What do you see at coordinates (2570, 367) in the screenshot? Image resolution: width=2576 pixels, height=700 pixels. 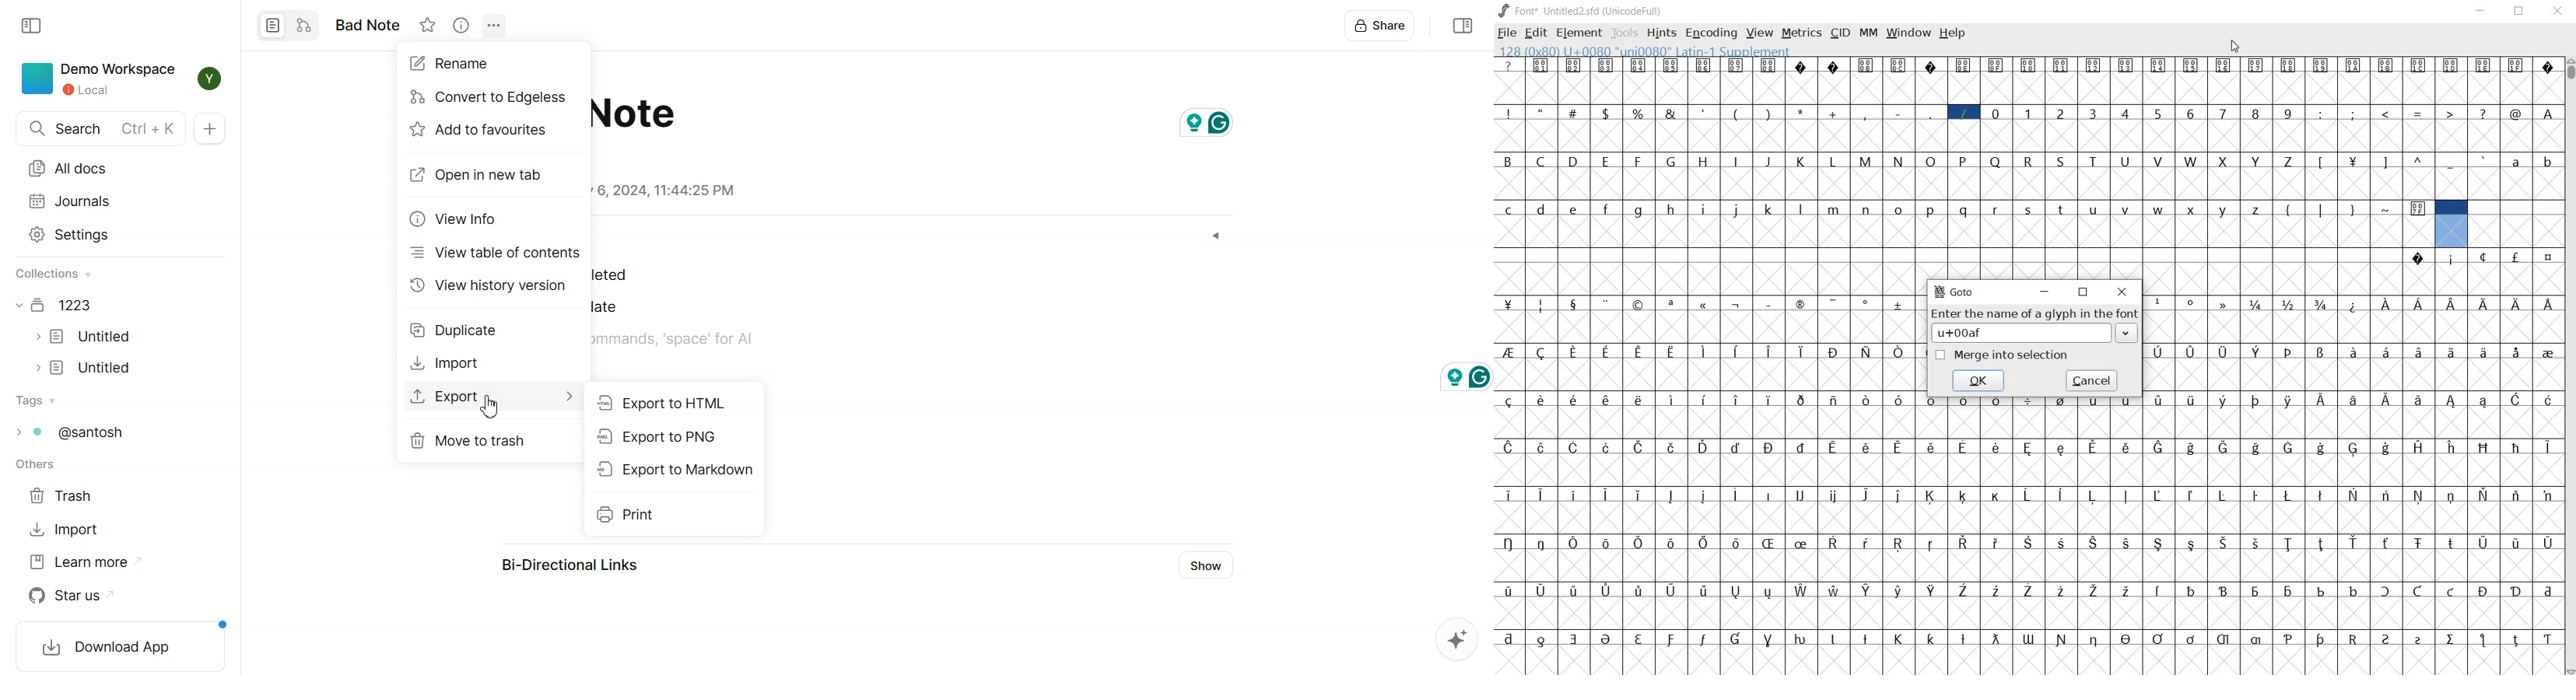 I see `SCROLLBAR` at bounding box center [2570, 367].